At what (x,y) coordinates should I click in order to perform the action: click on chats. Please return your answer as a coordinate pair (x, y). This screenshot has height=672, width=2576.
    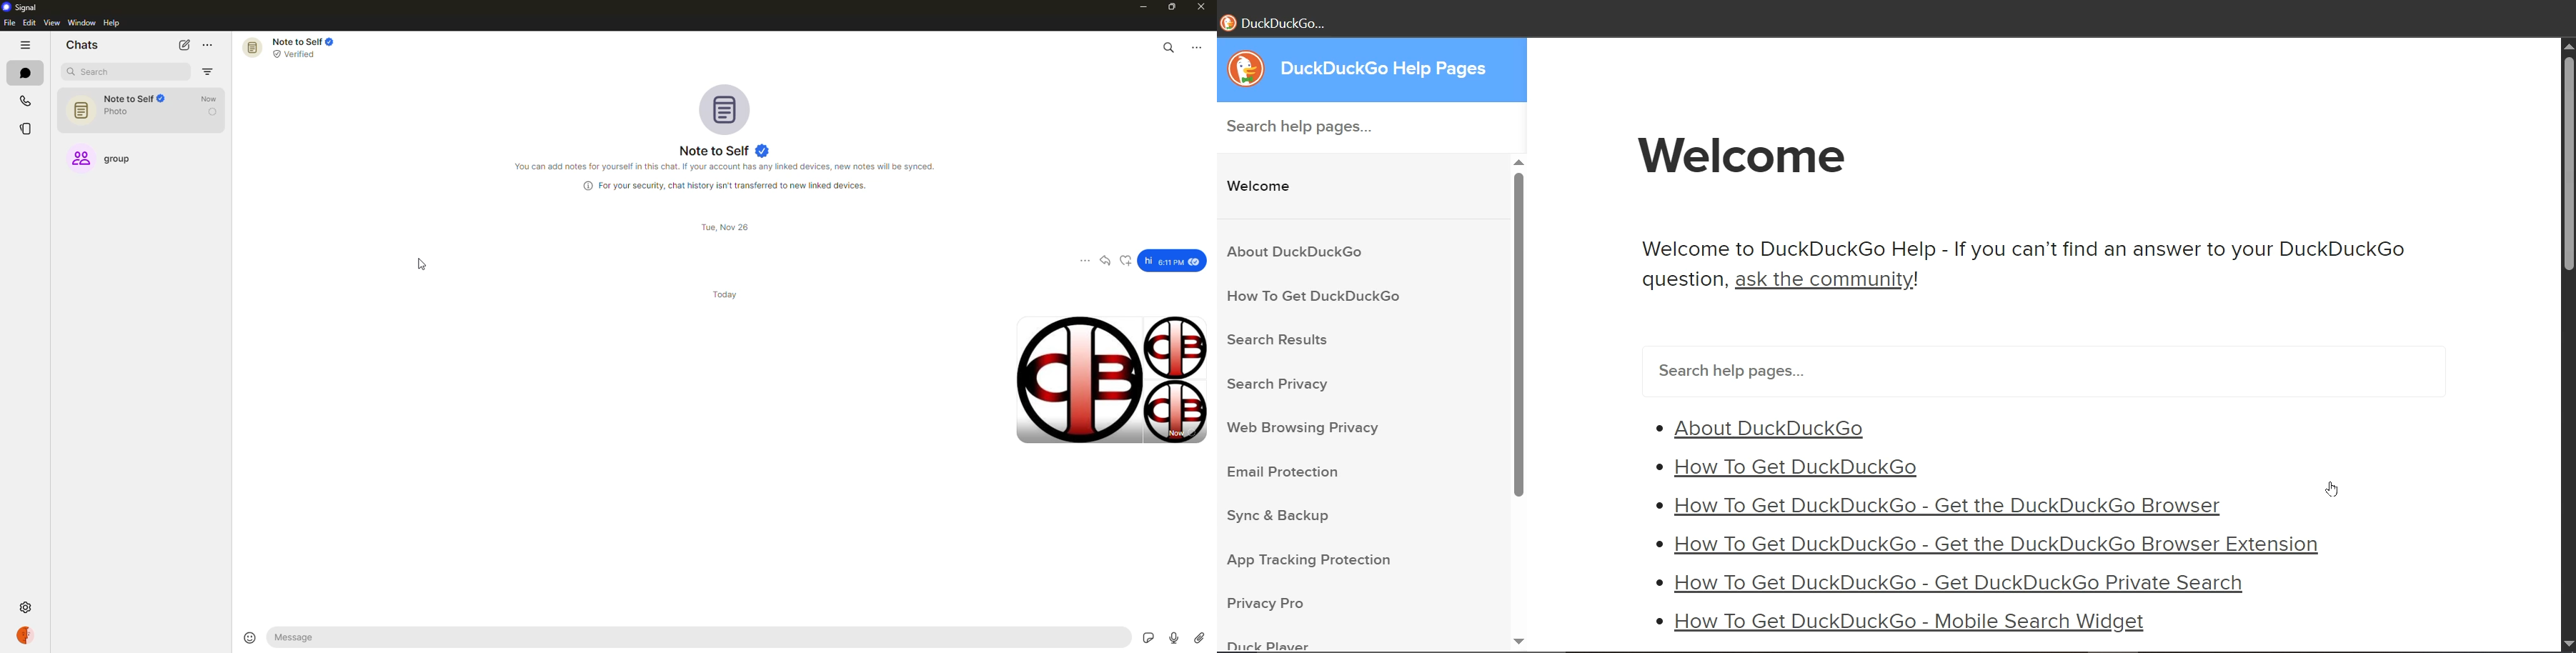
    Looking at the image, I should click on (24, 74).